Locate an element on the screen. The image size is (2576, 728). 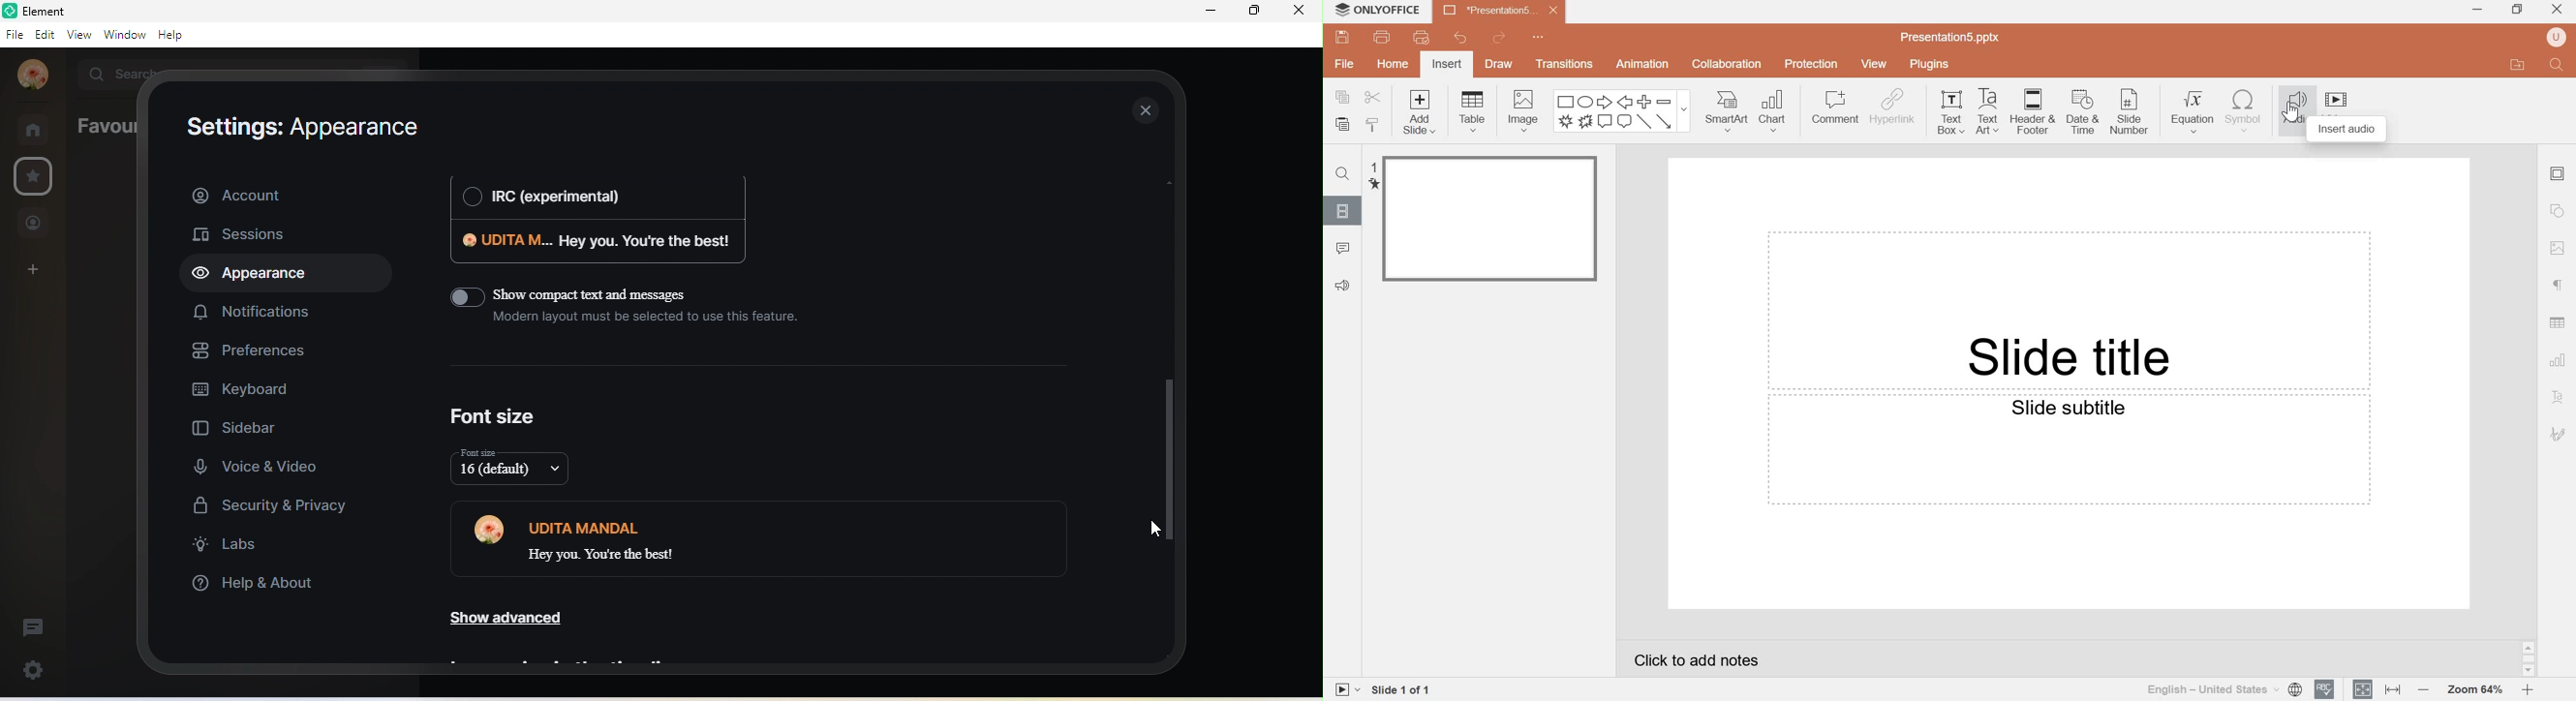
comments is located at coordinates (1344, 249).